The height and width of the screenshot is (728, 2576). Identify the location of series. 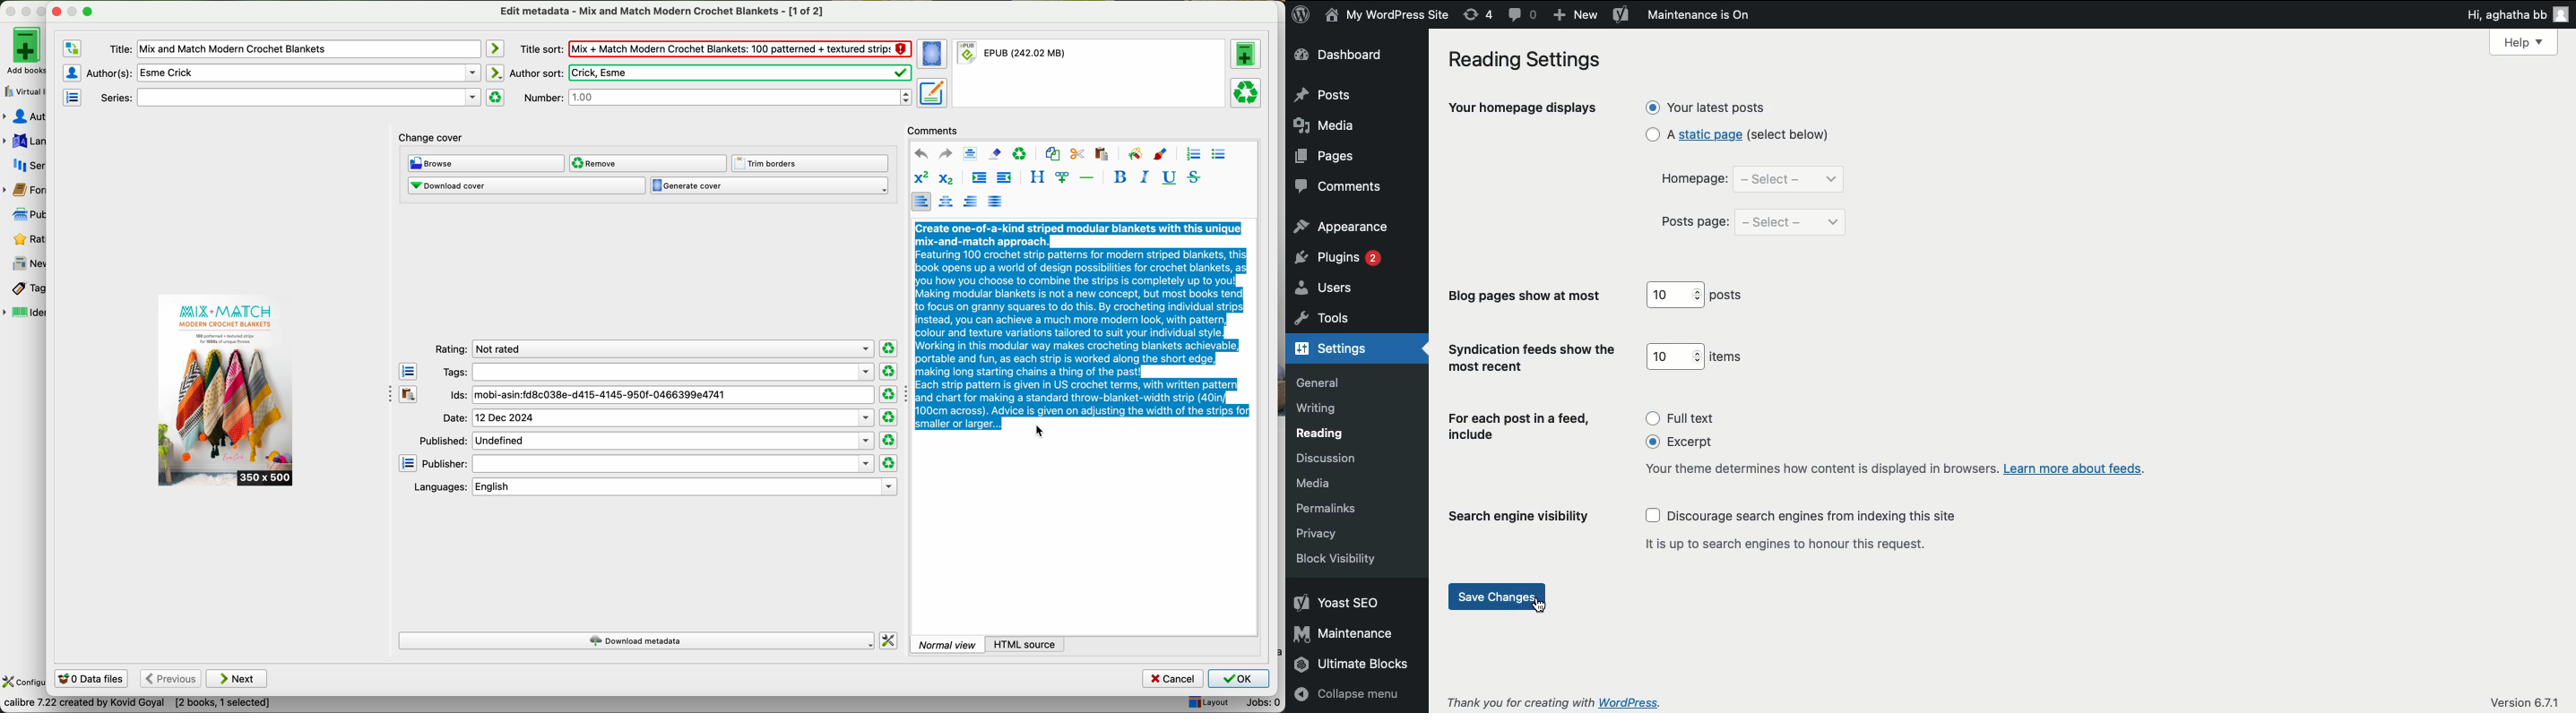
(24, 164).